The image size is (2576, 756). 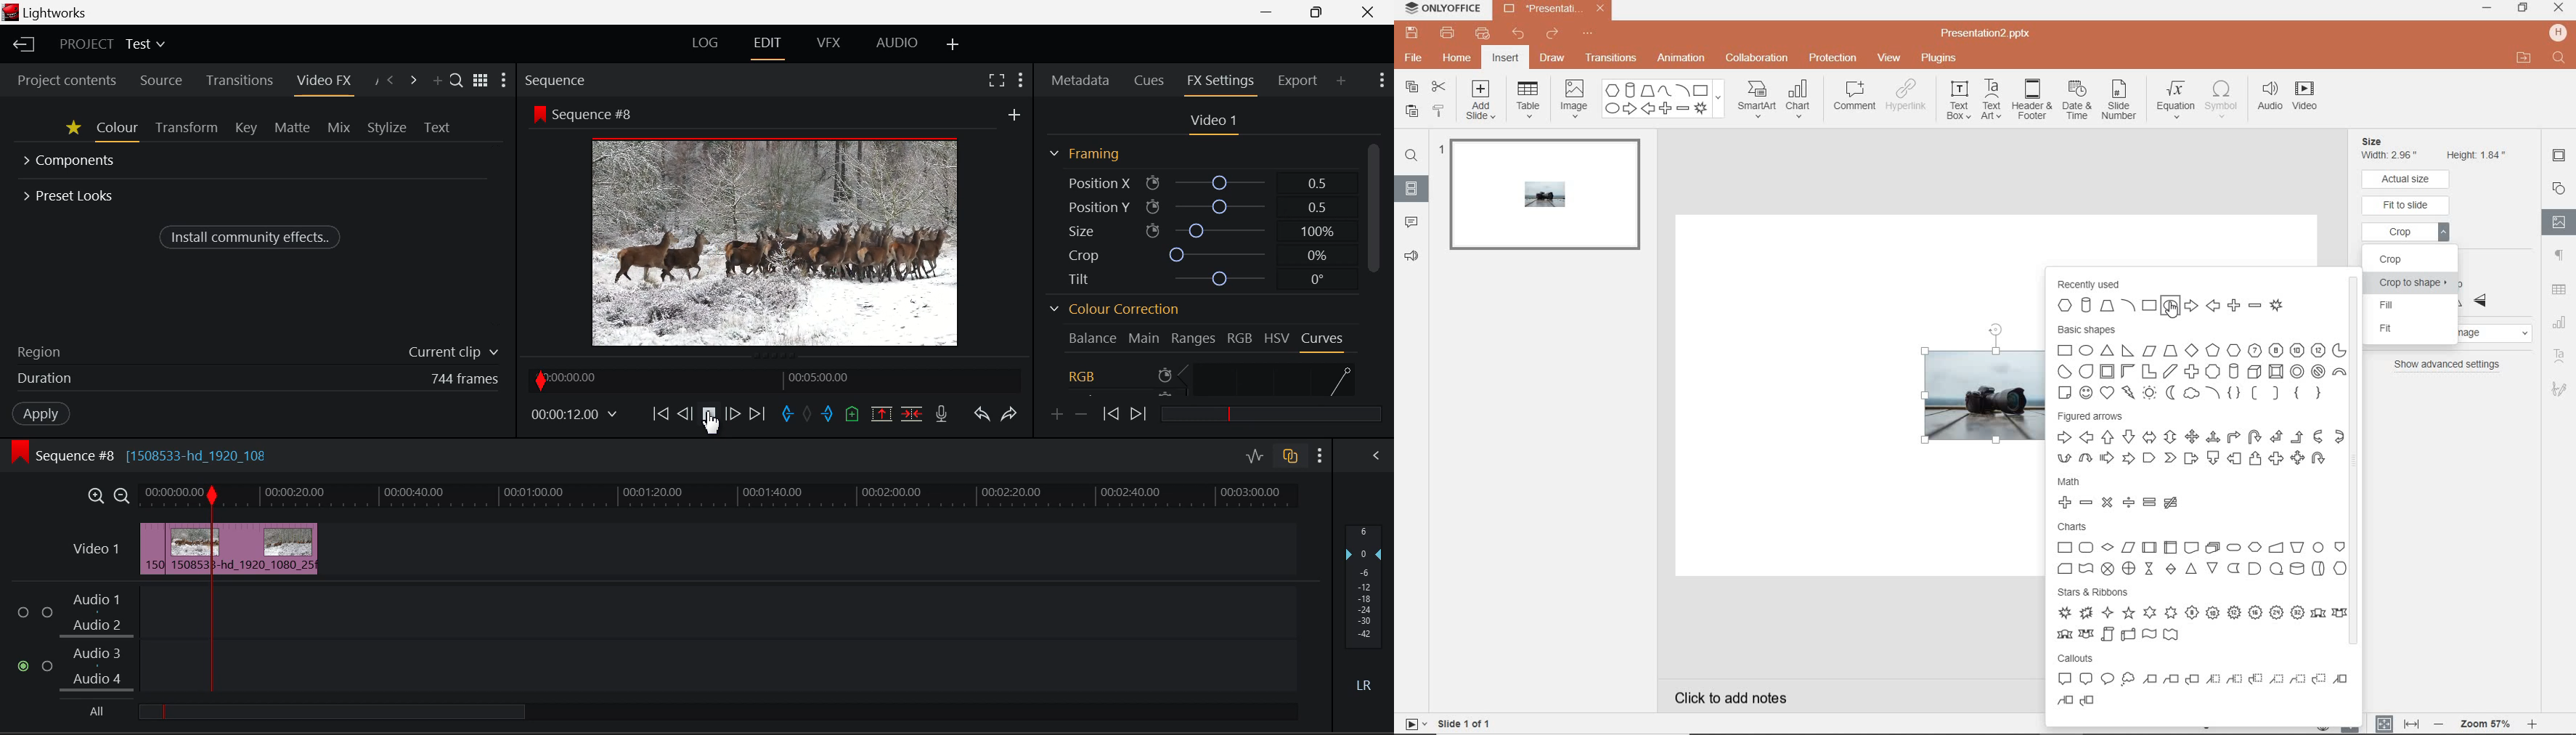 What do you see at coordinates (2033, 103) in the screenshot?
I see `header & footer` at bounding box center [2033, 103].